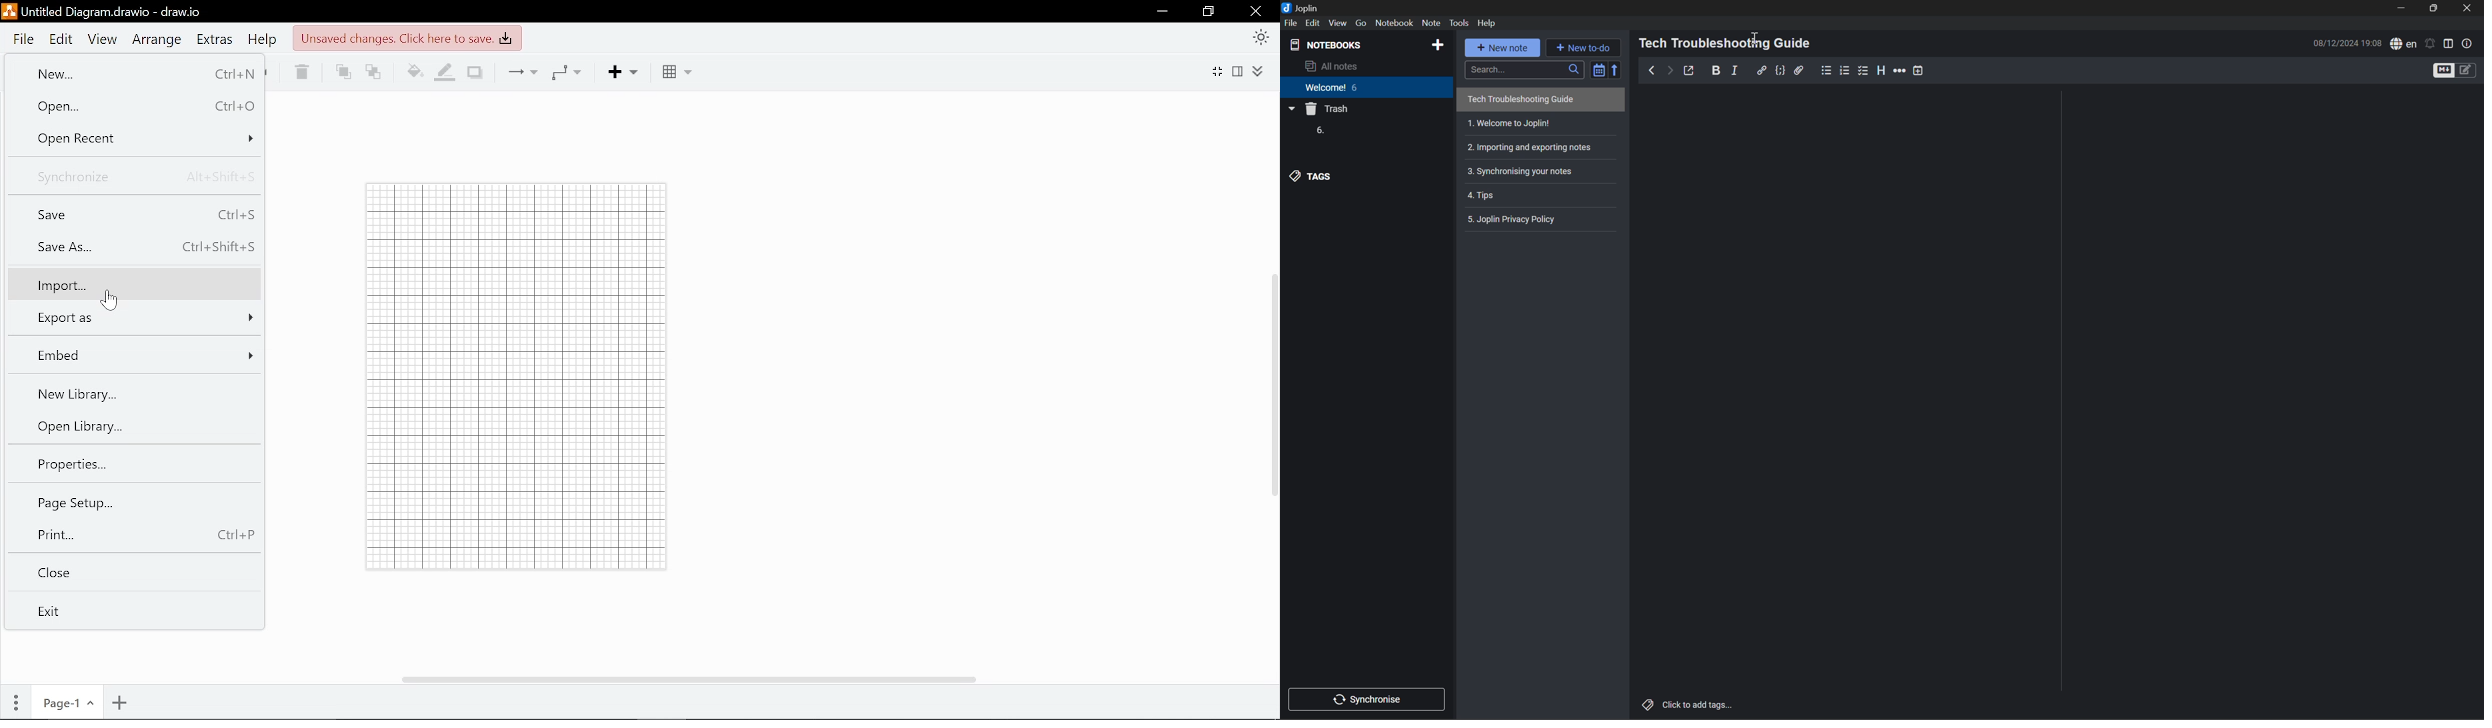 The width and height of the screenshot is (2492, 728). What do you see at coordinates (411, 73) in the screenshot?
I see `Fill color` at bounding box center [411, 73].